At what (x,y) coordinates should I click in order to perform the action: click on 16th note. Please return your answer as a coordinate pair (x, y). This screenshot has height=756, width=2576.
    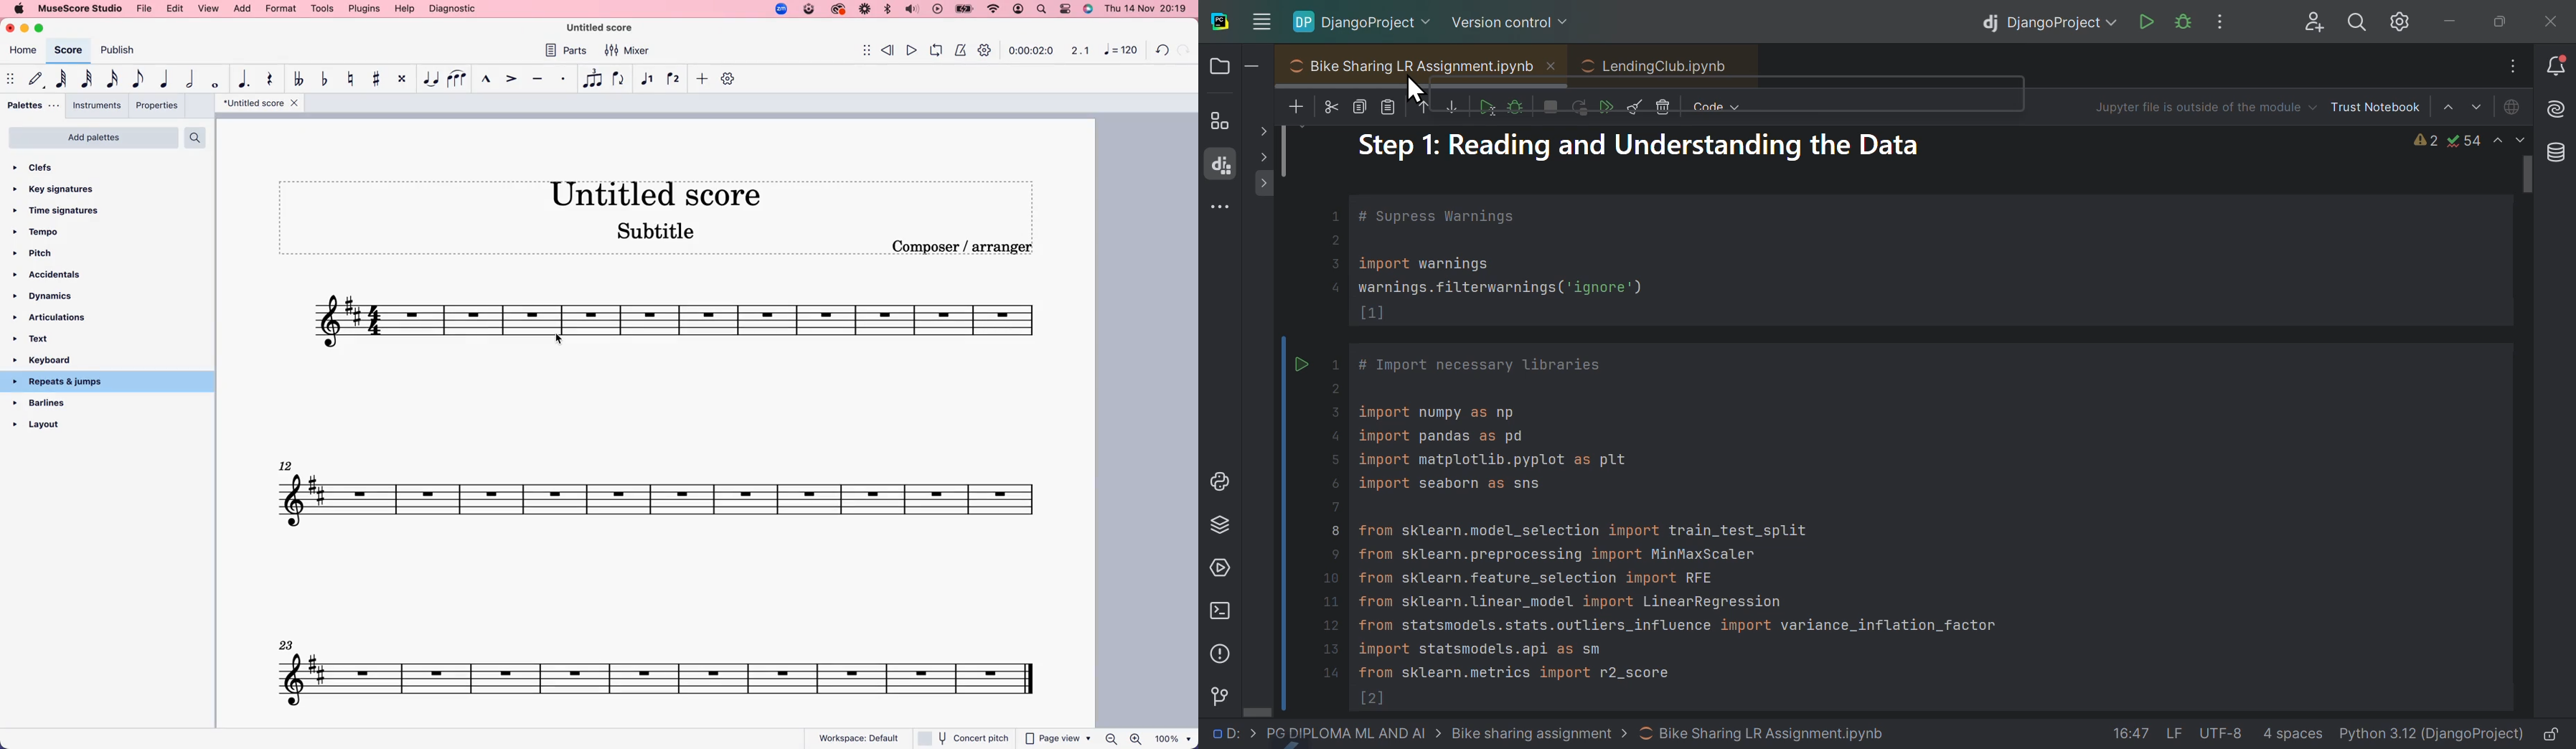
    Looking at the image, I should click on (115, 78).